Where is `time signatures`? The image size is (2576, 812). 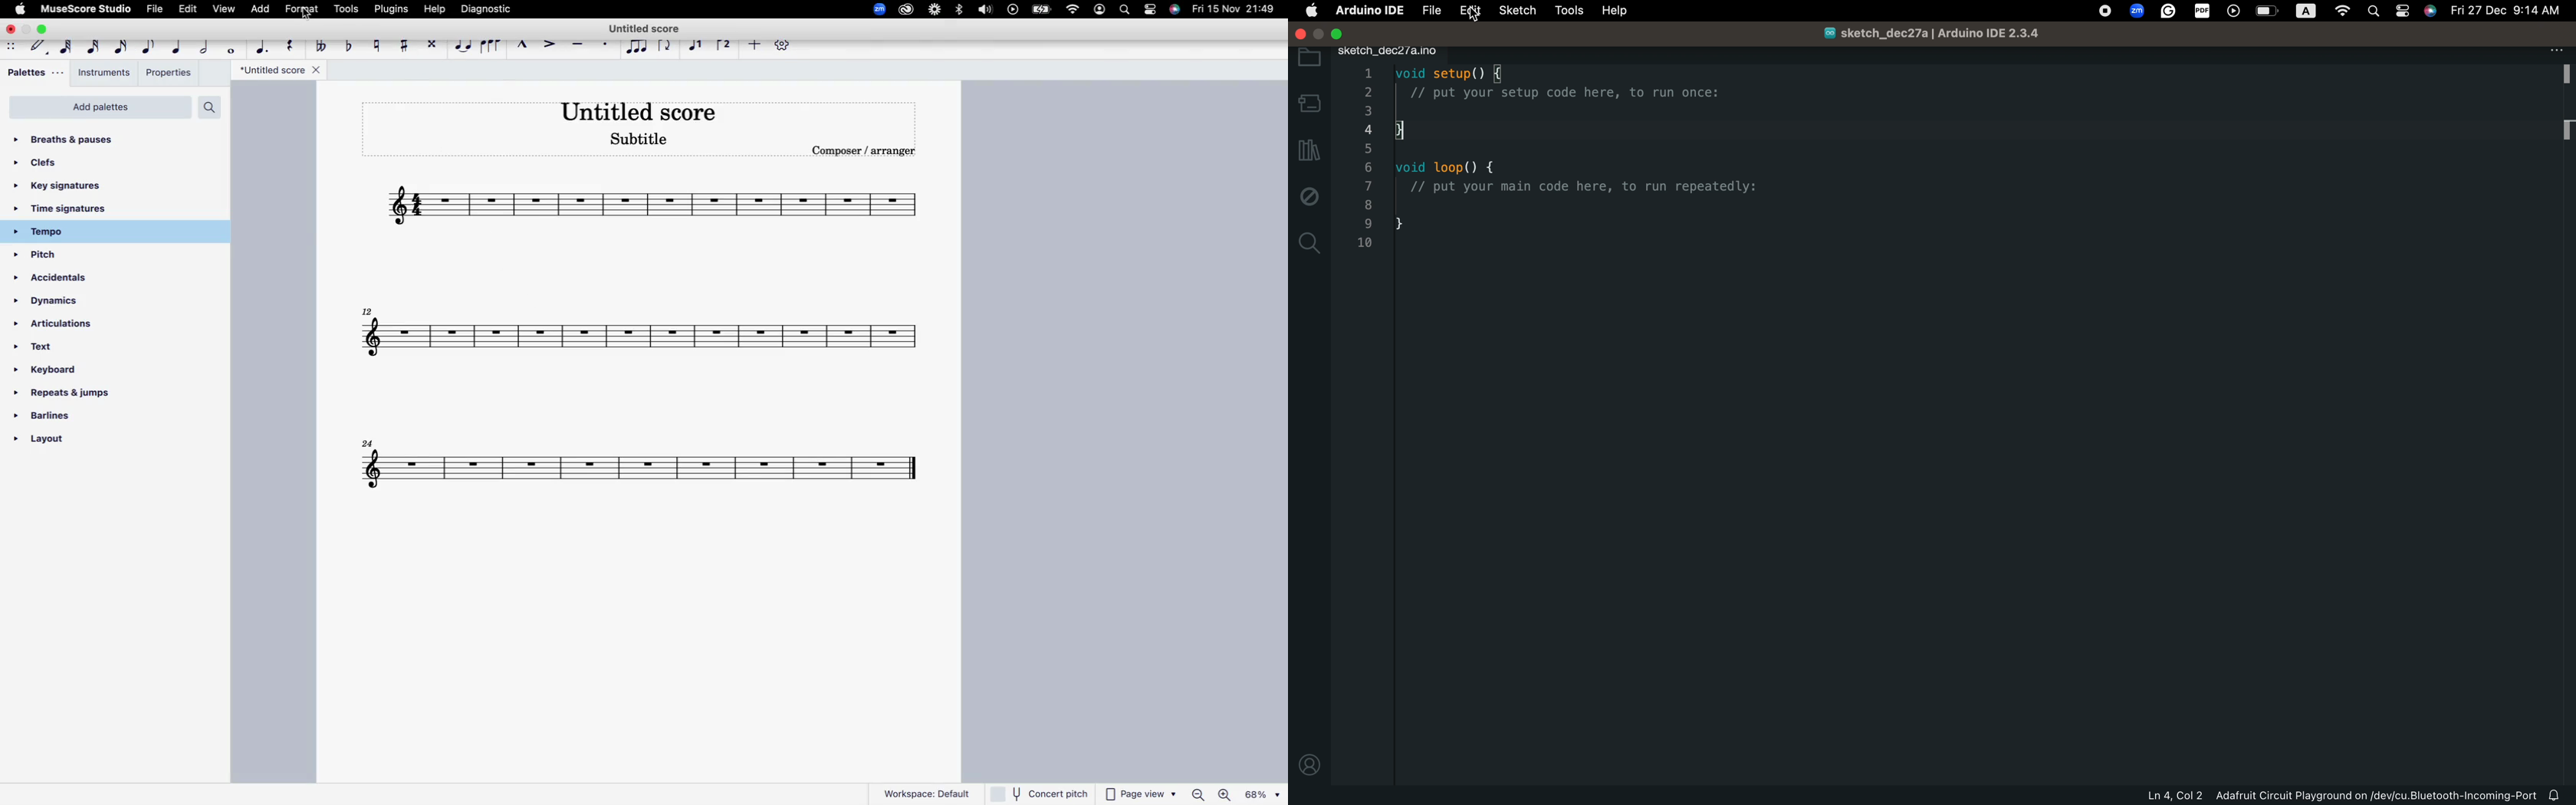
time signatures is located at coordinates (87, 210).